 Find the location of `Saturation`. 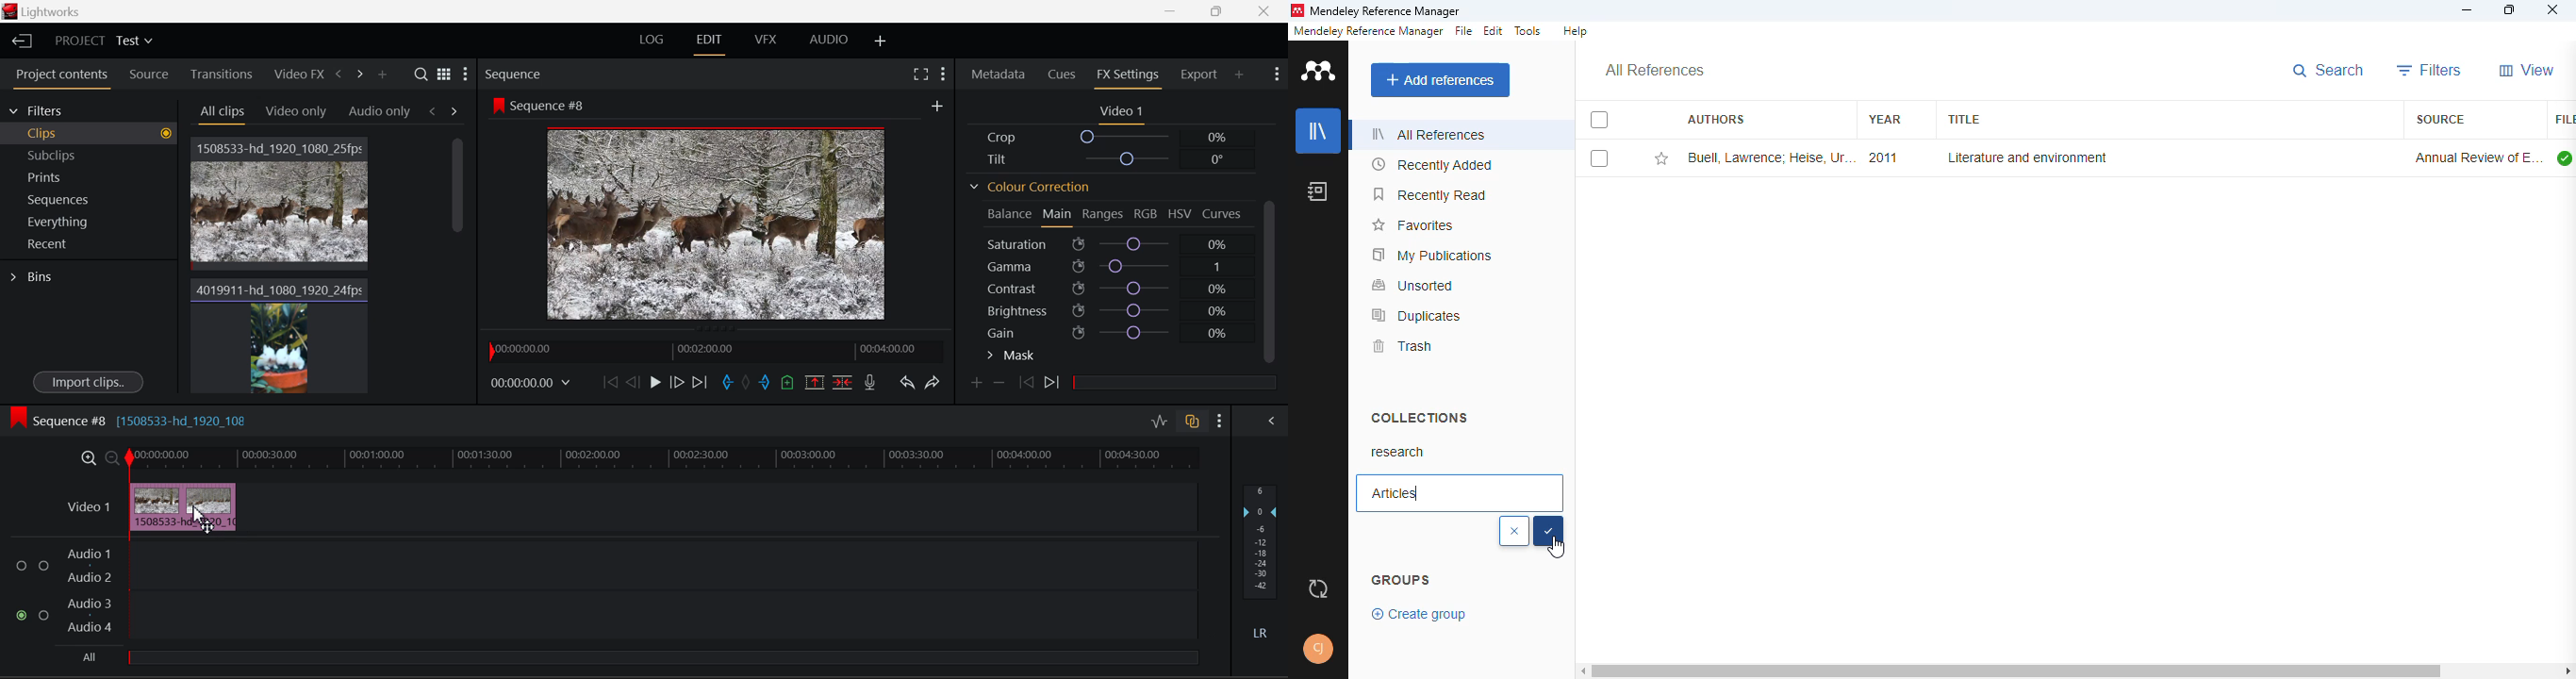

Saturation is located at coordinates (1106, 244).